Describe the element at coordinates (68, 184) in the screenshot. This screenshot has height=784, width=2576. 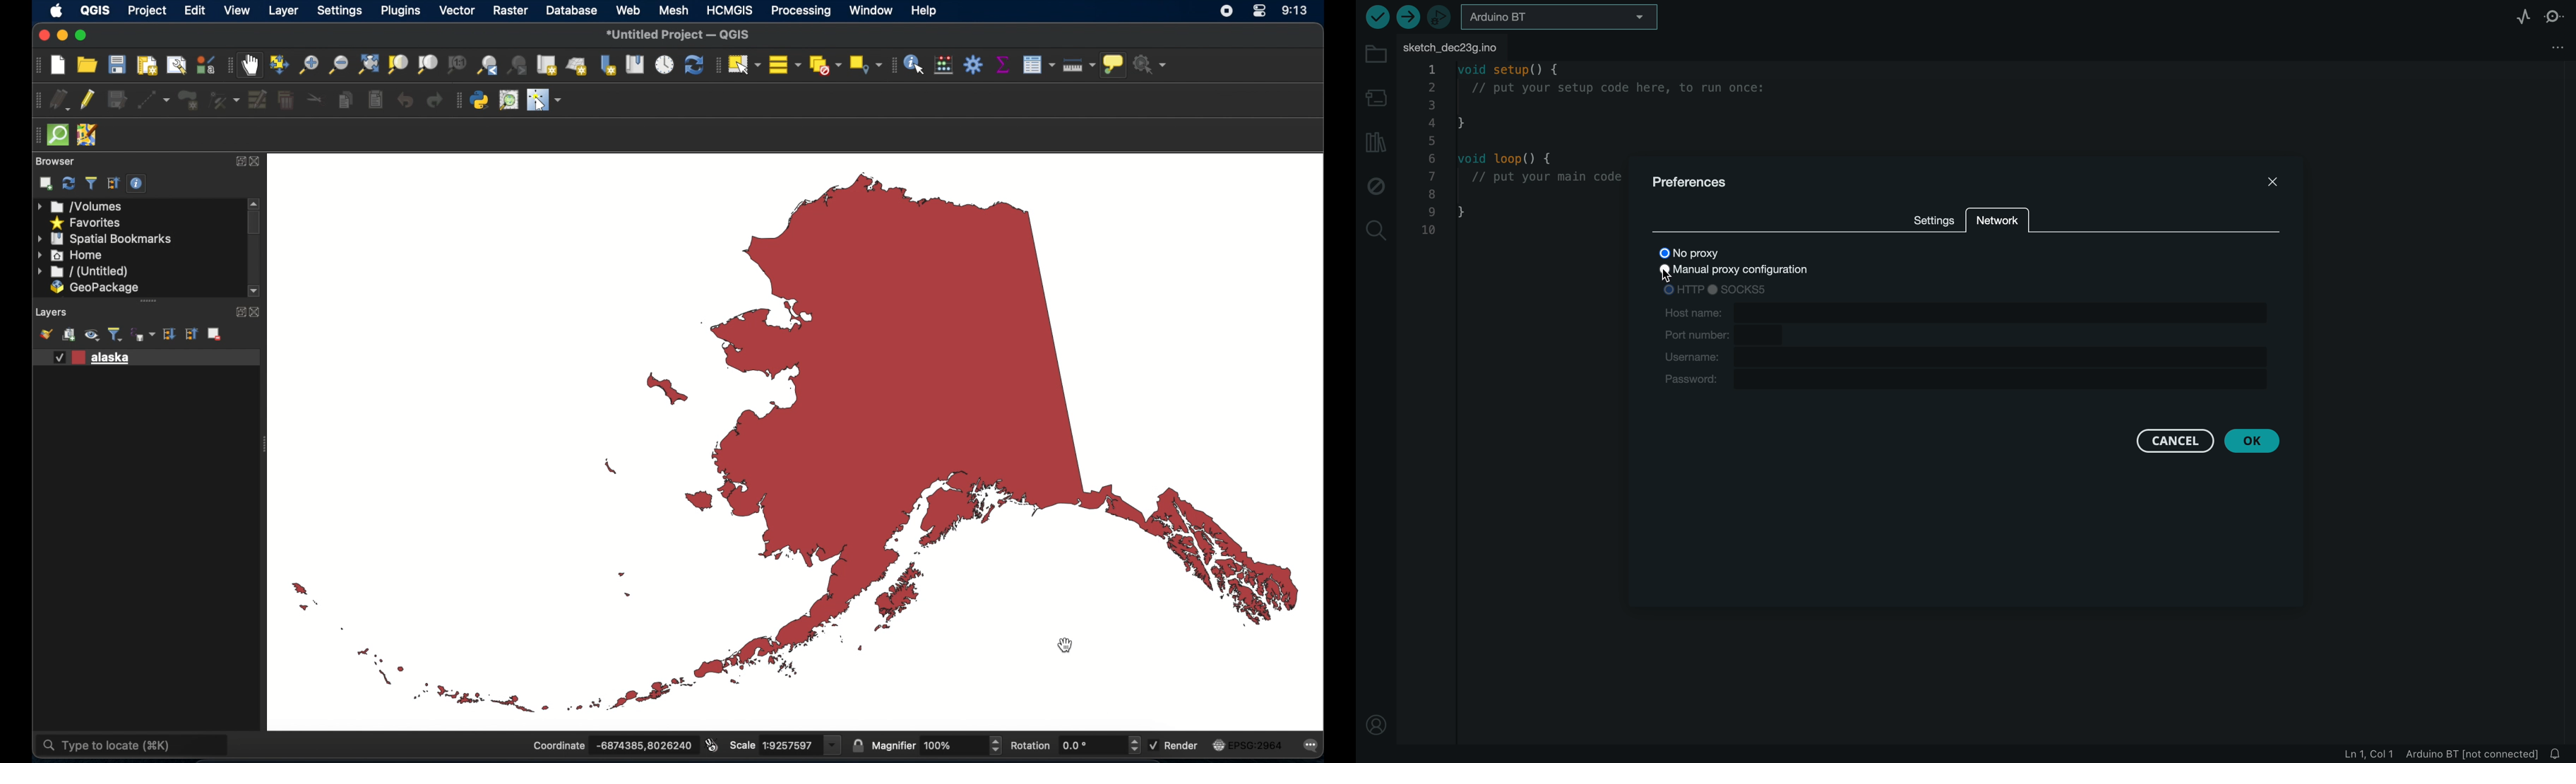
I see `refresh` at that location.